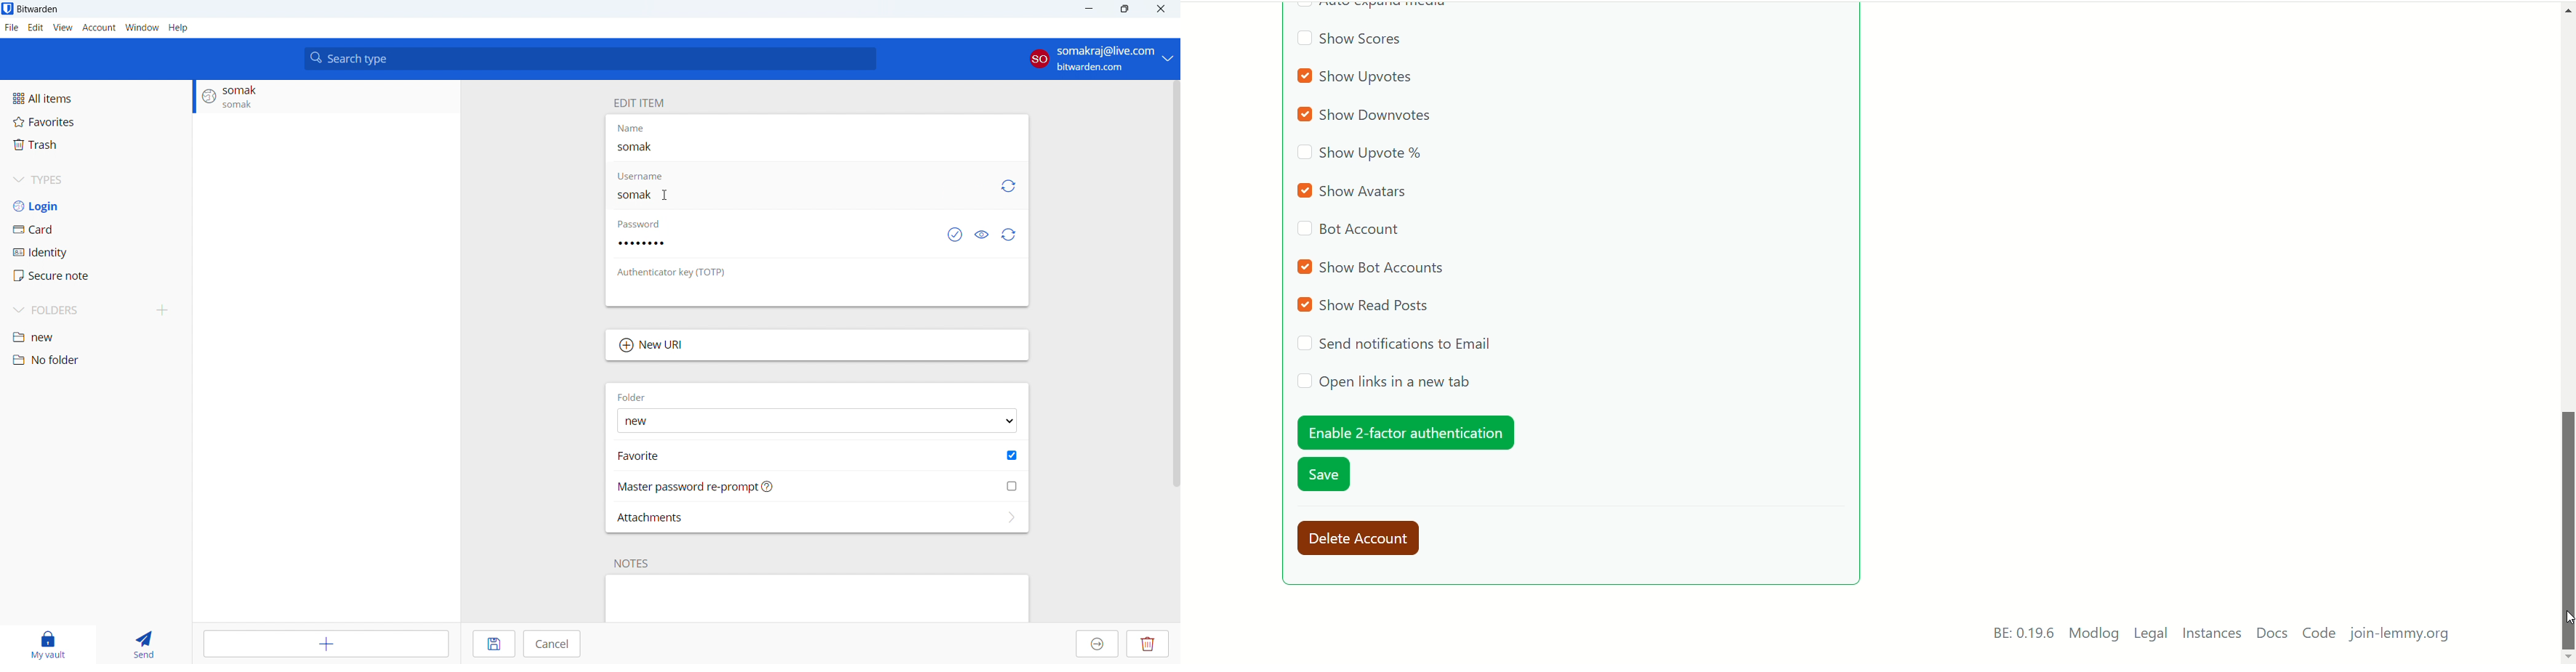  Describe the element at coordinates (1366, 306) in the screenshot. I see `show read posts` at that location.